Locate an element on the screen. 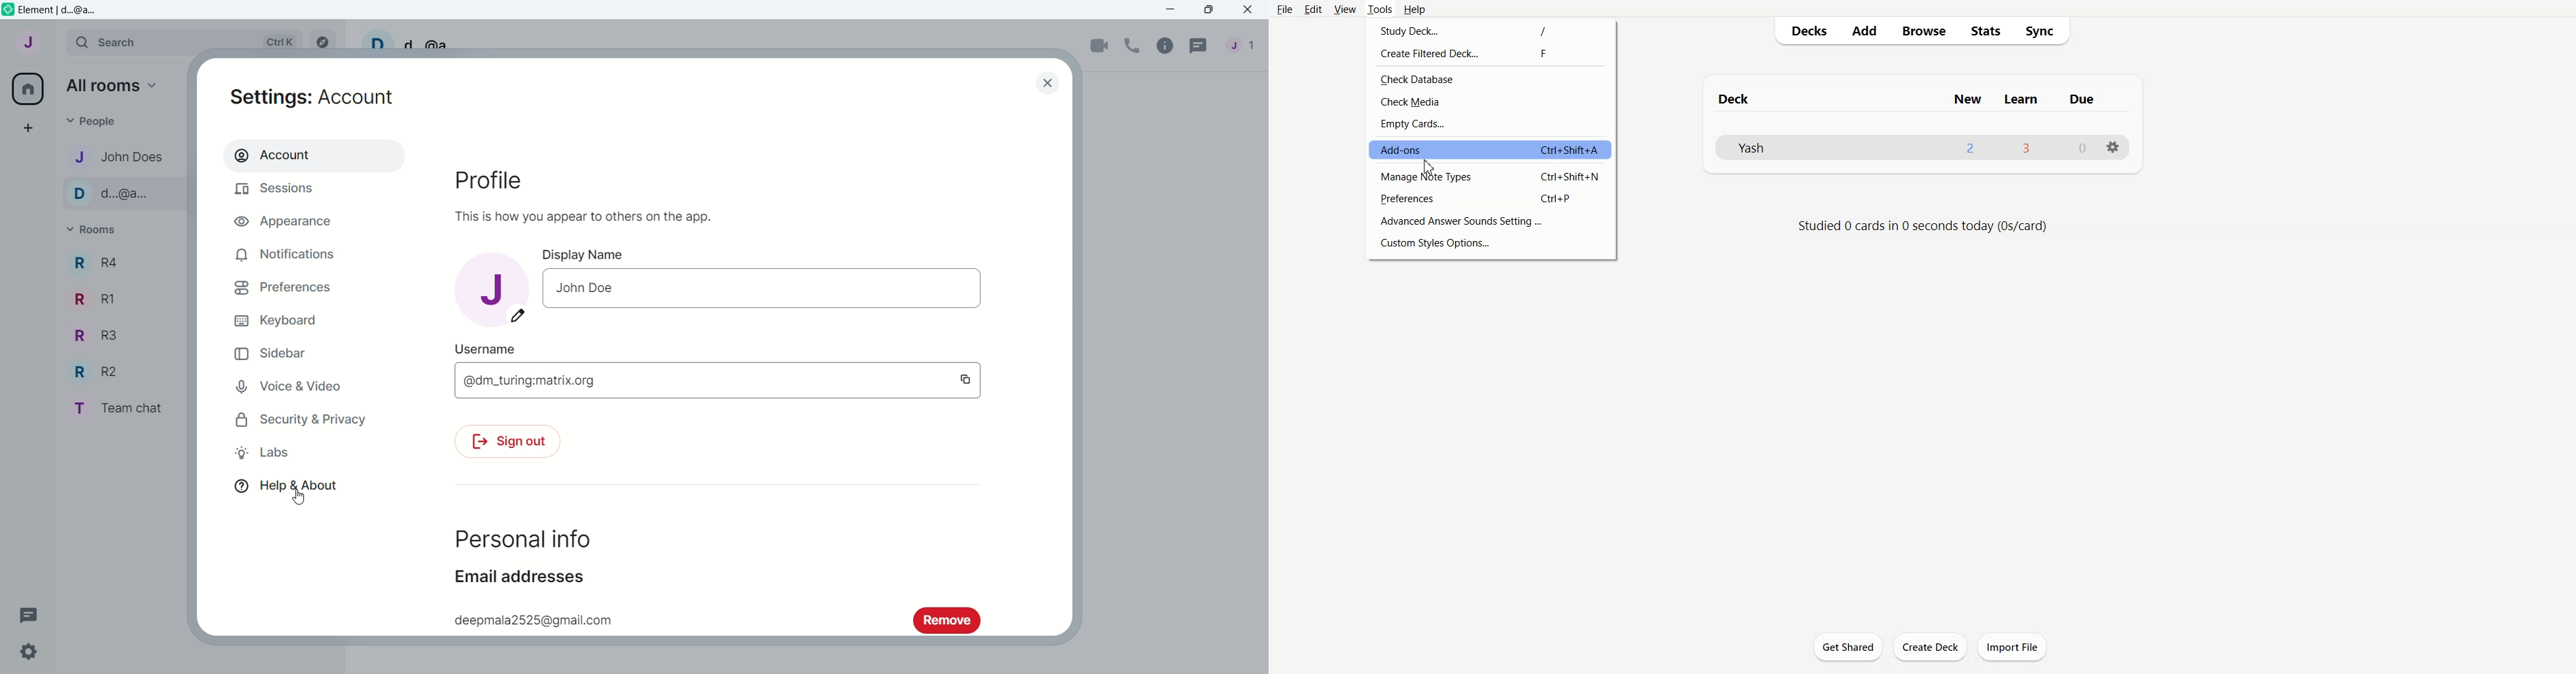 The height and width of the screenshot is (700, 2576). Voice and Video is located at coordinates (287, 385).